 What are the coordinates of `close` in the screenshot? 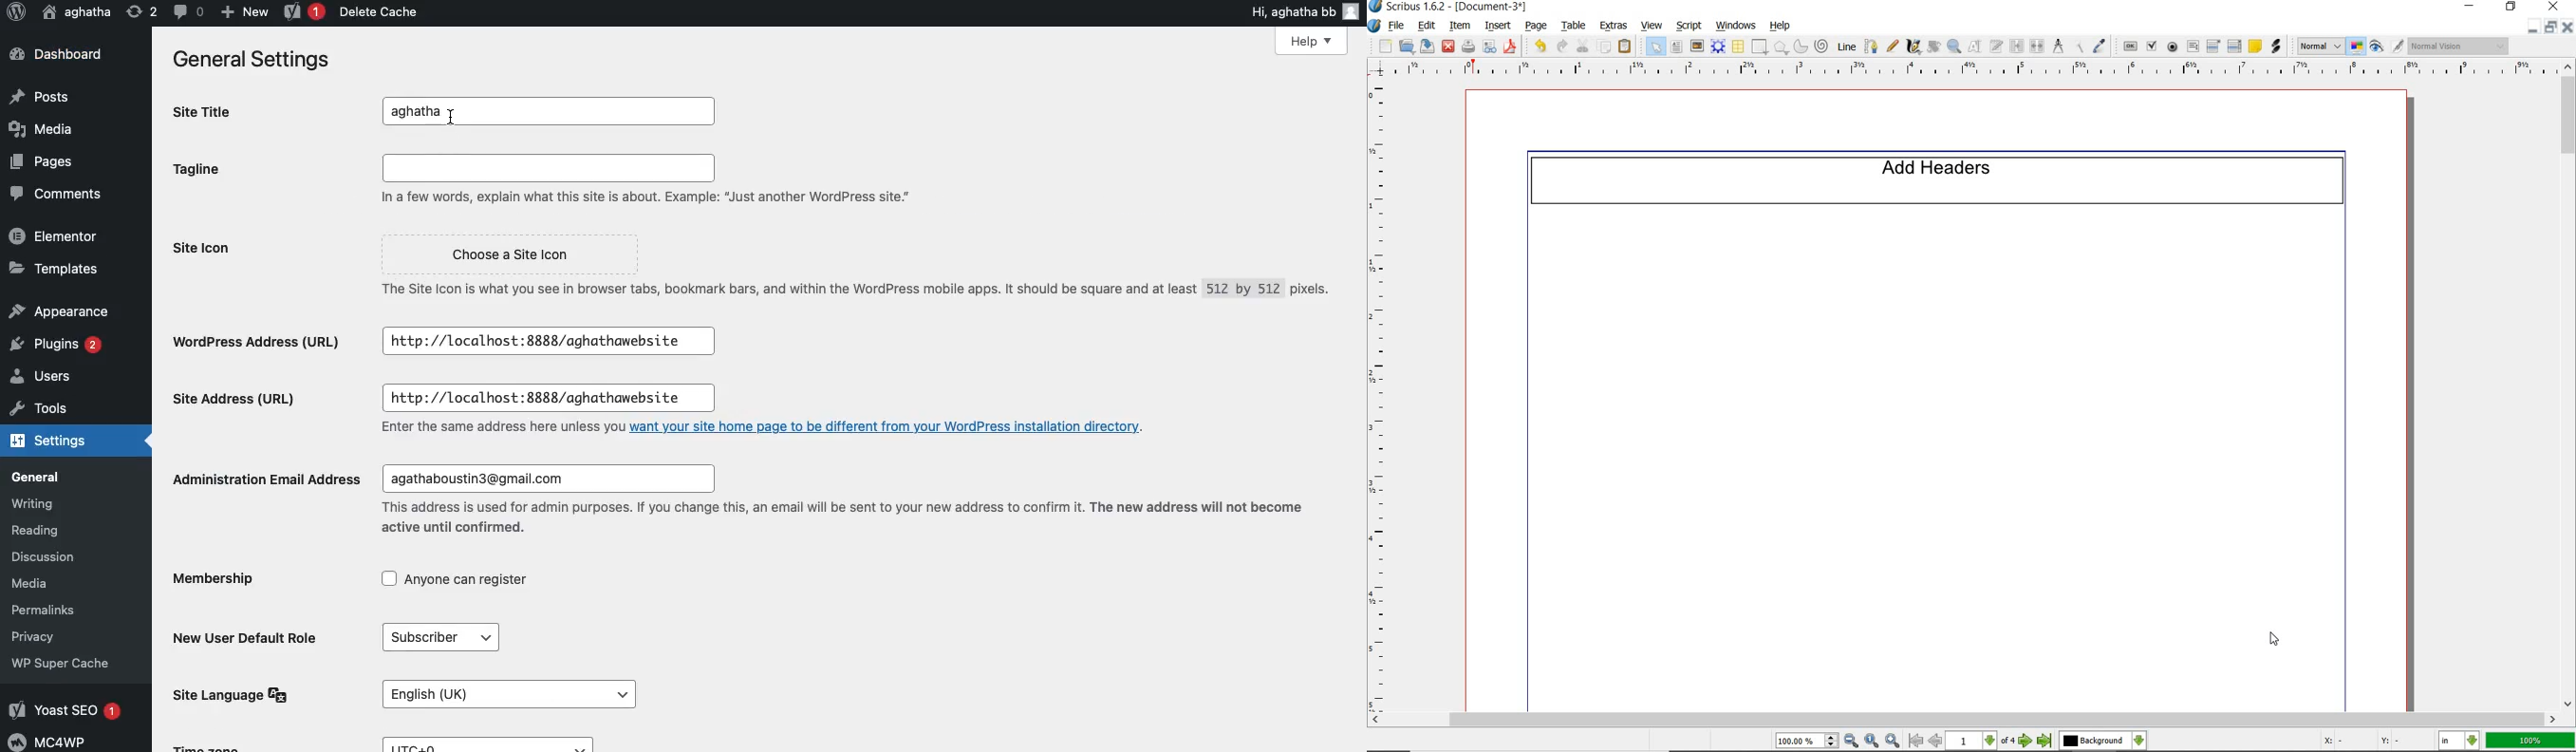 It's located at (2569, 27).